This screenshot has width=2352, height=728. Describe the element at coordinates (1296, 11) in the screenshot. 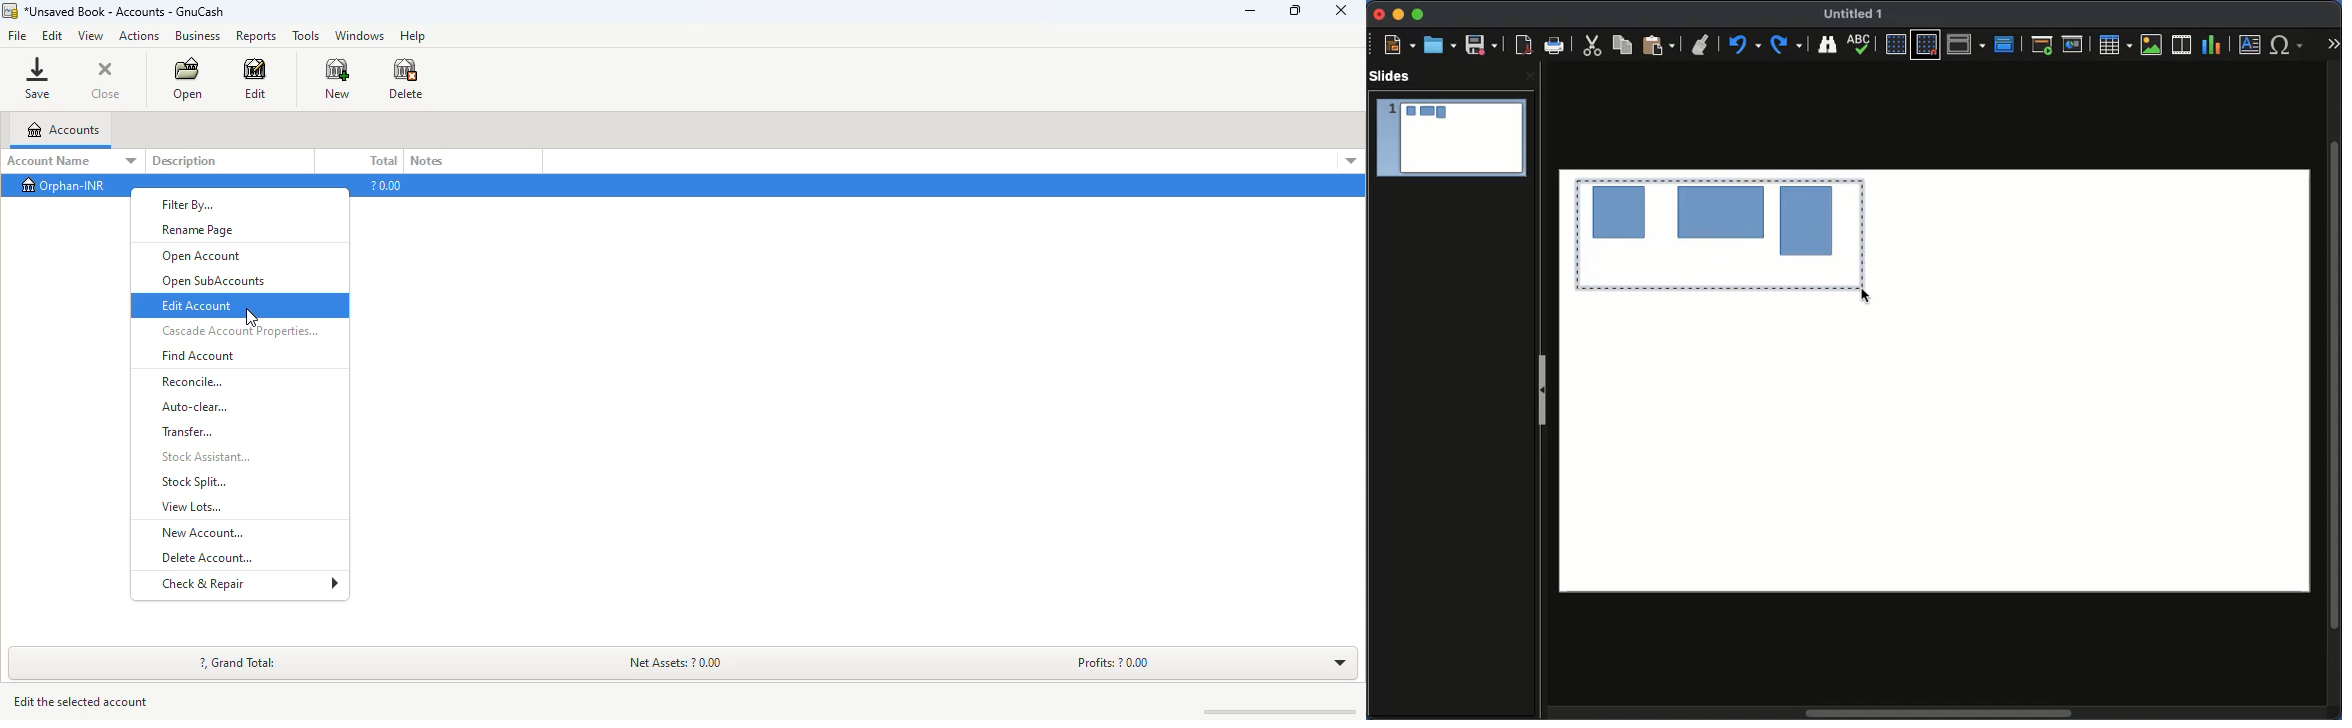

I see `maximize` at that location.